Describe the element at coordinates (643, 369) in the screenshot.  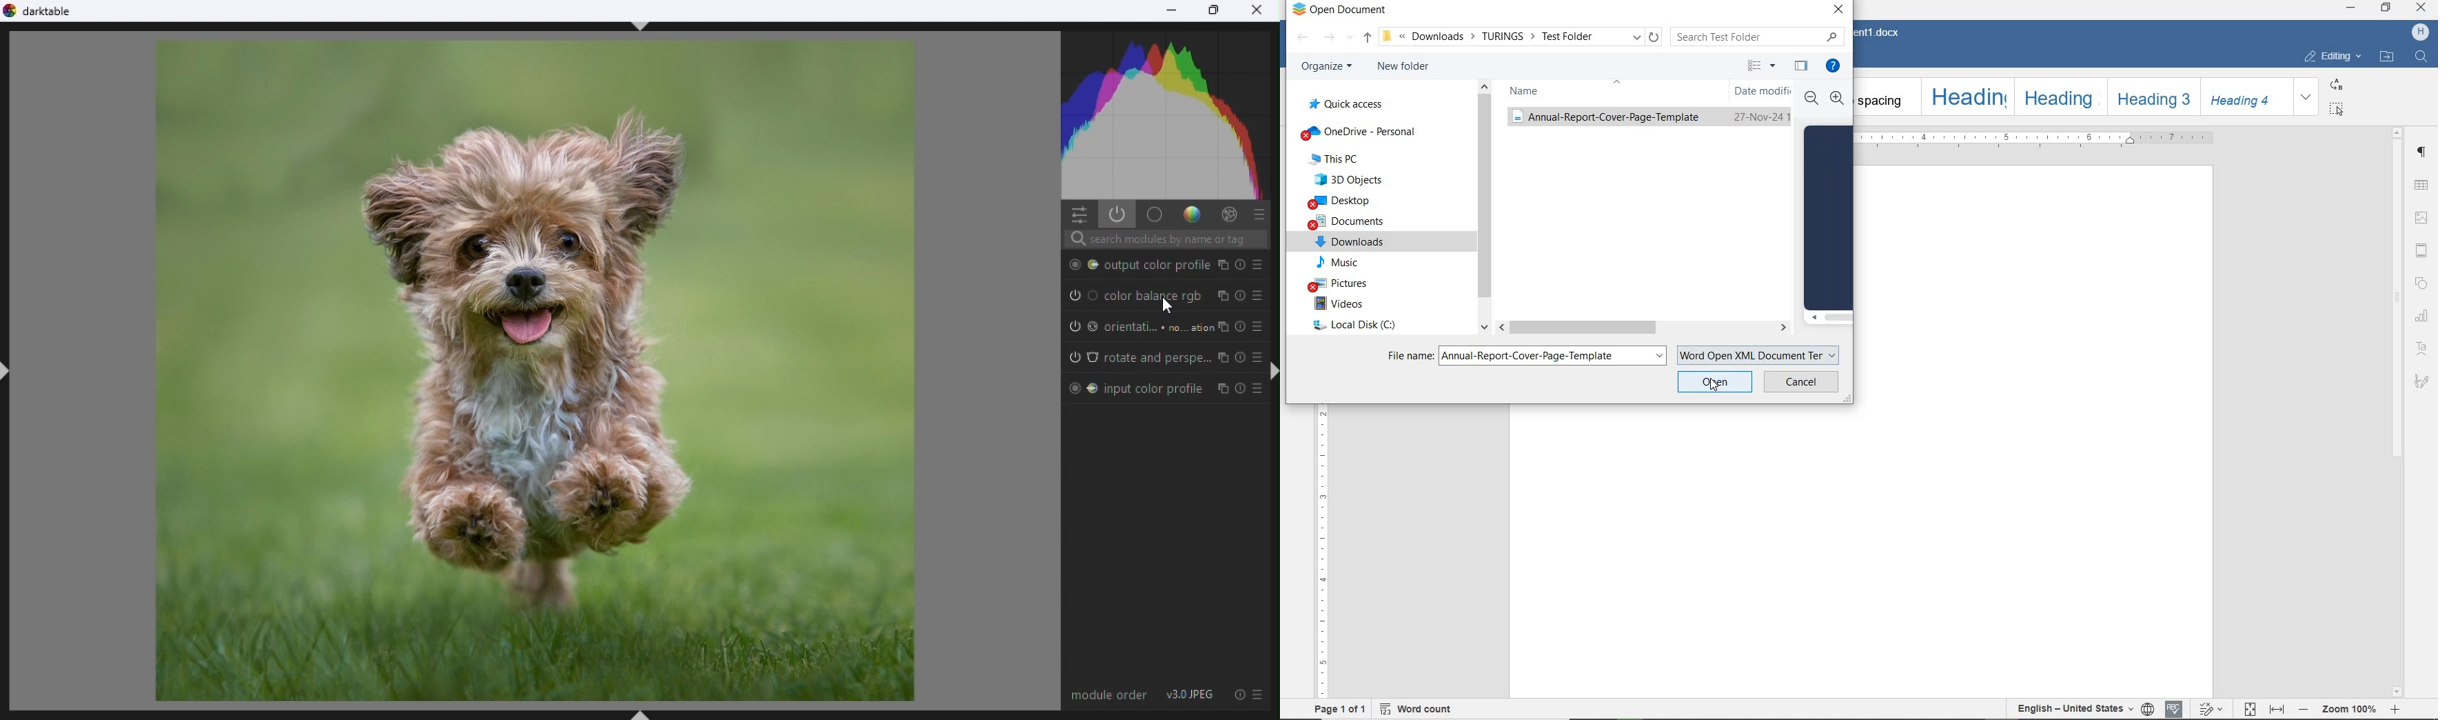
I see `Selected image` at that location.